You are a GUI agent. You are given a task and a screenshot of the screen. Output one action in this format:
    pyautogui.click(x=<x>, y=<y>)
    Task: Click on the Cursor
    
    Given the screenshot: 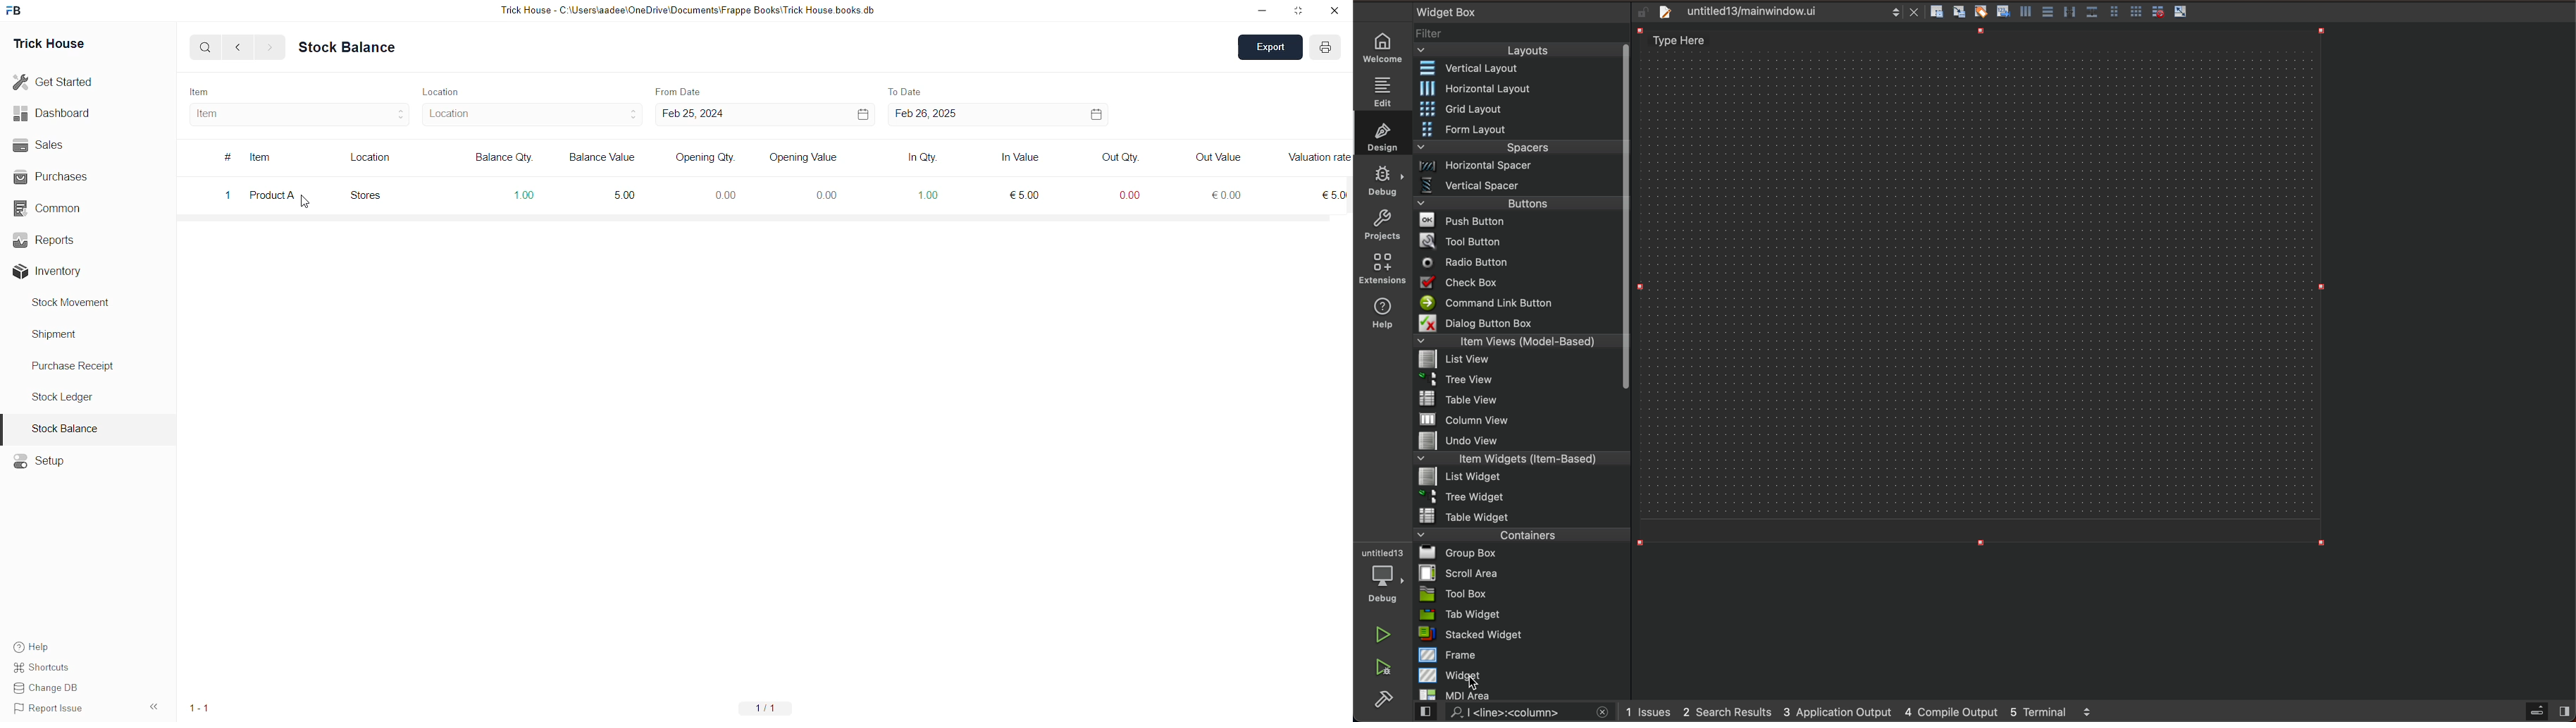 What is the action you would take?
    pyautogui.click(x=305, y=202)
    